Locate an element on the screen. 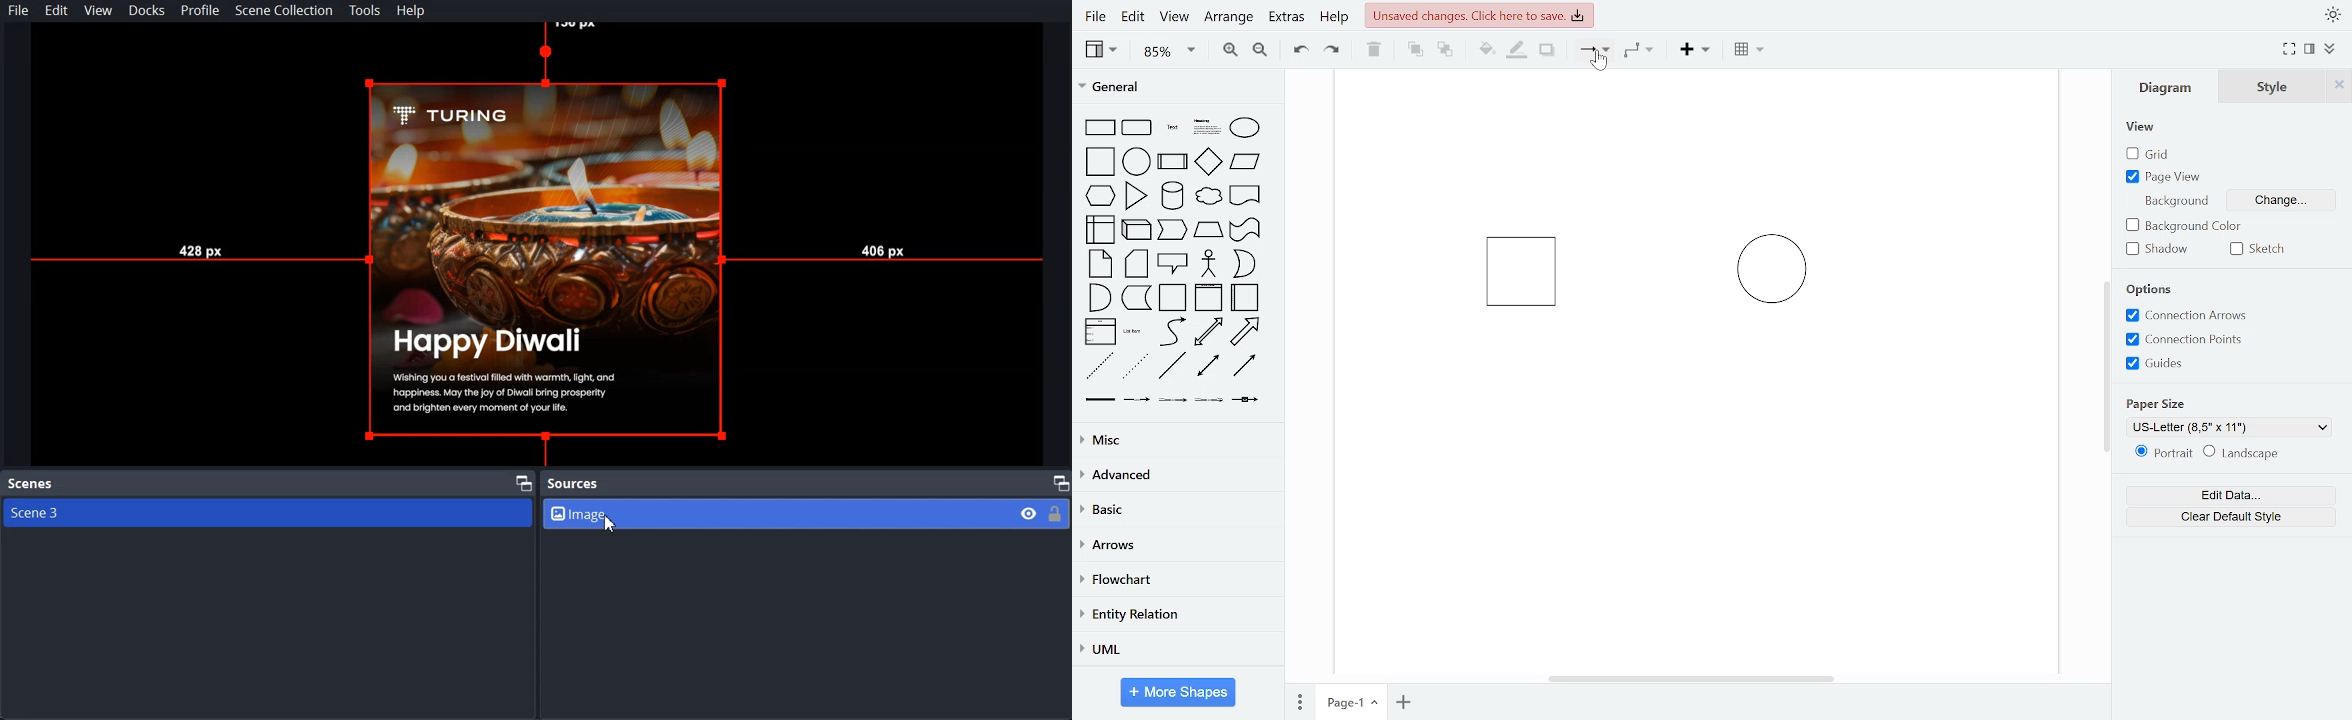 This screenshot has height=728, width=2352. Text is located at coordinates (574, 484).